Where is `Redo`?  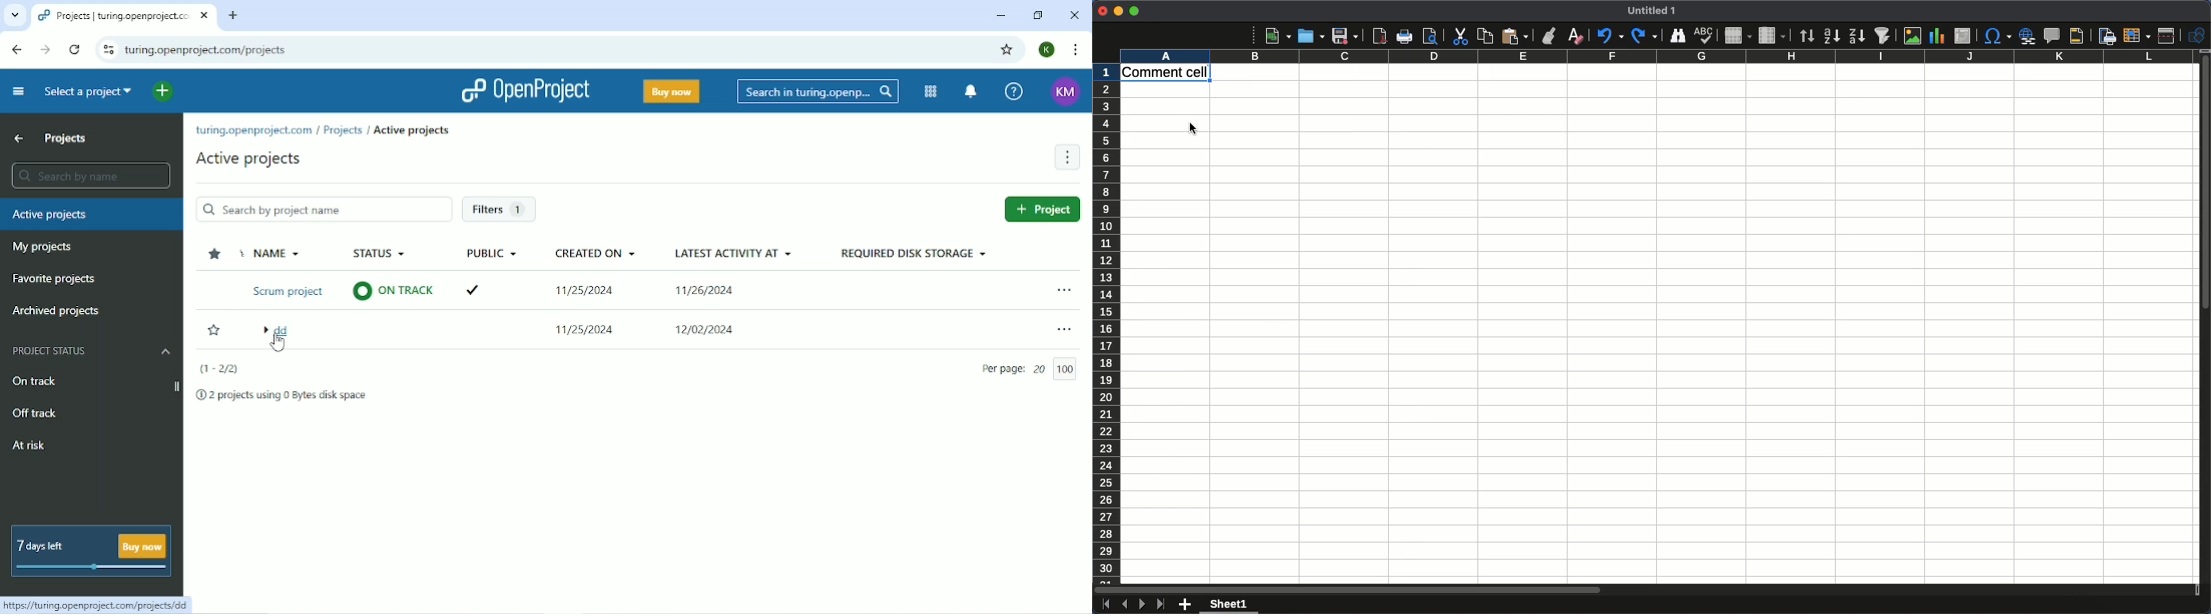
Redo is located at coordinates (1645, 37).